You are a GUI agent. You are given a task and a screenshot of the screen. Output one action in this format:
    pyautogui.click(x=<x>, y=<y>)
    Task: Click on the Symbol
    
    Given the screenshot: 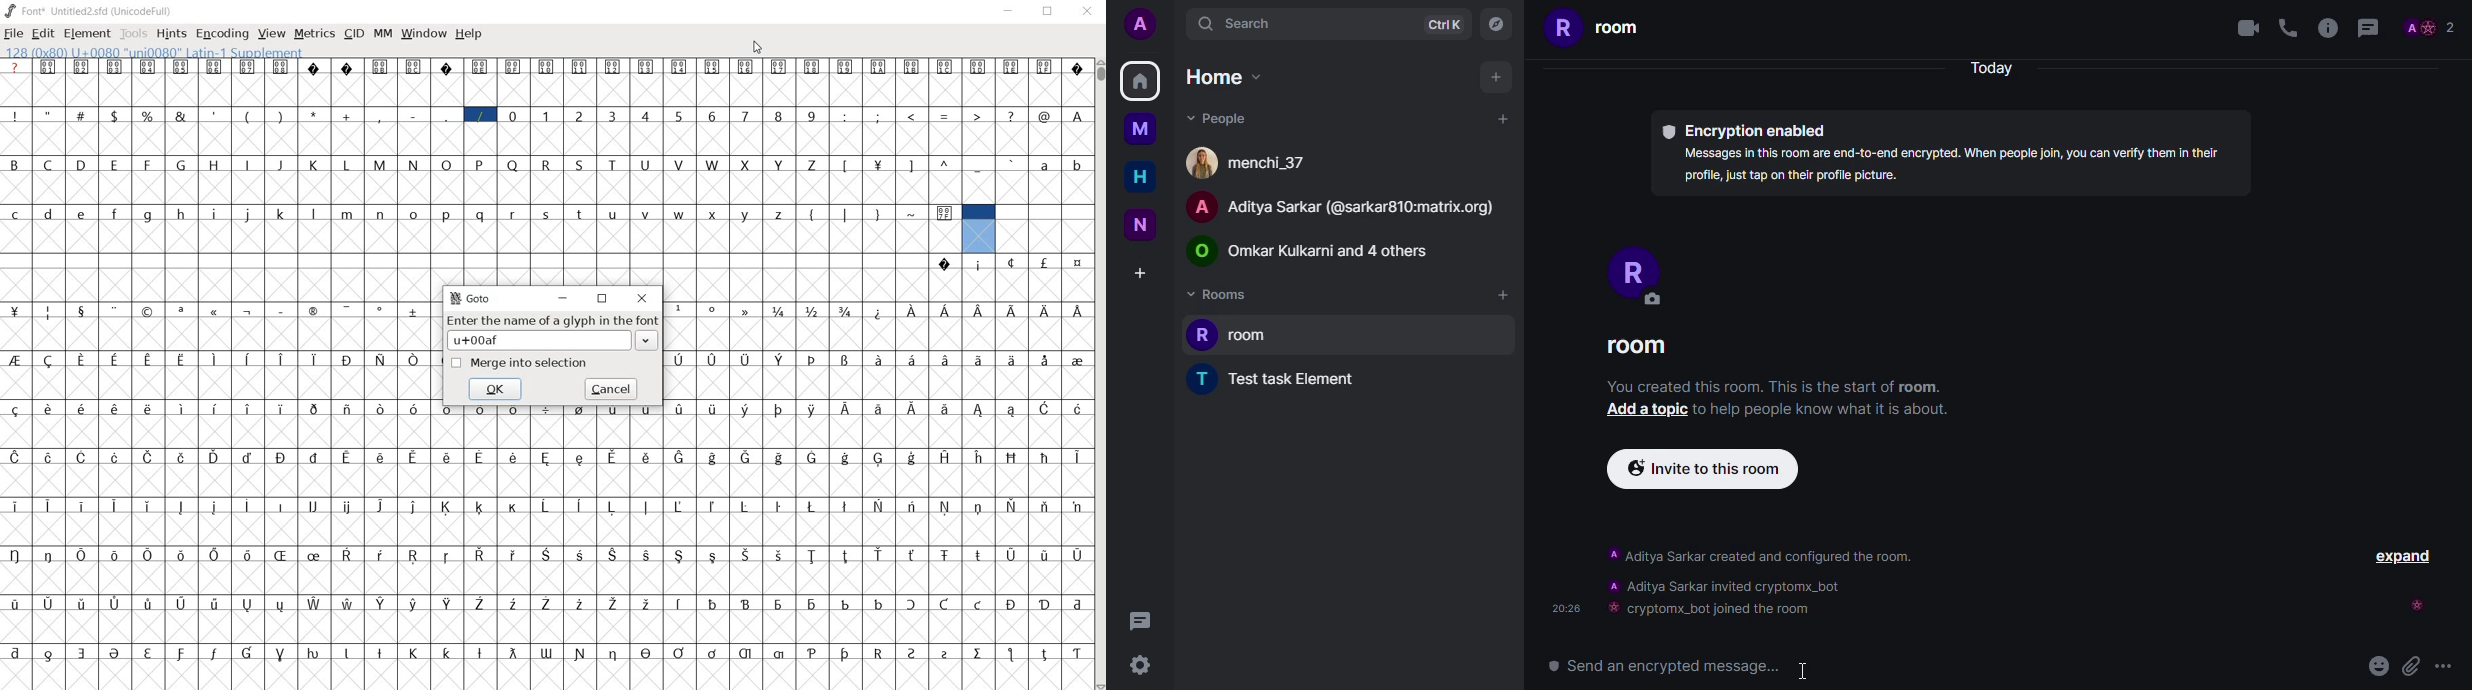 What is the action you would take?
    pyautogui.click(x=481, y=555)
    